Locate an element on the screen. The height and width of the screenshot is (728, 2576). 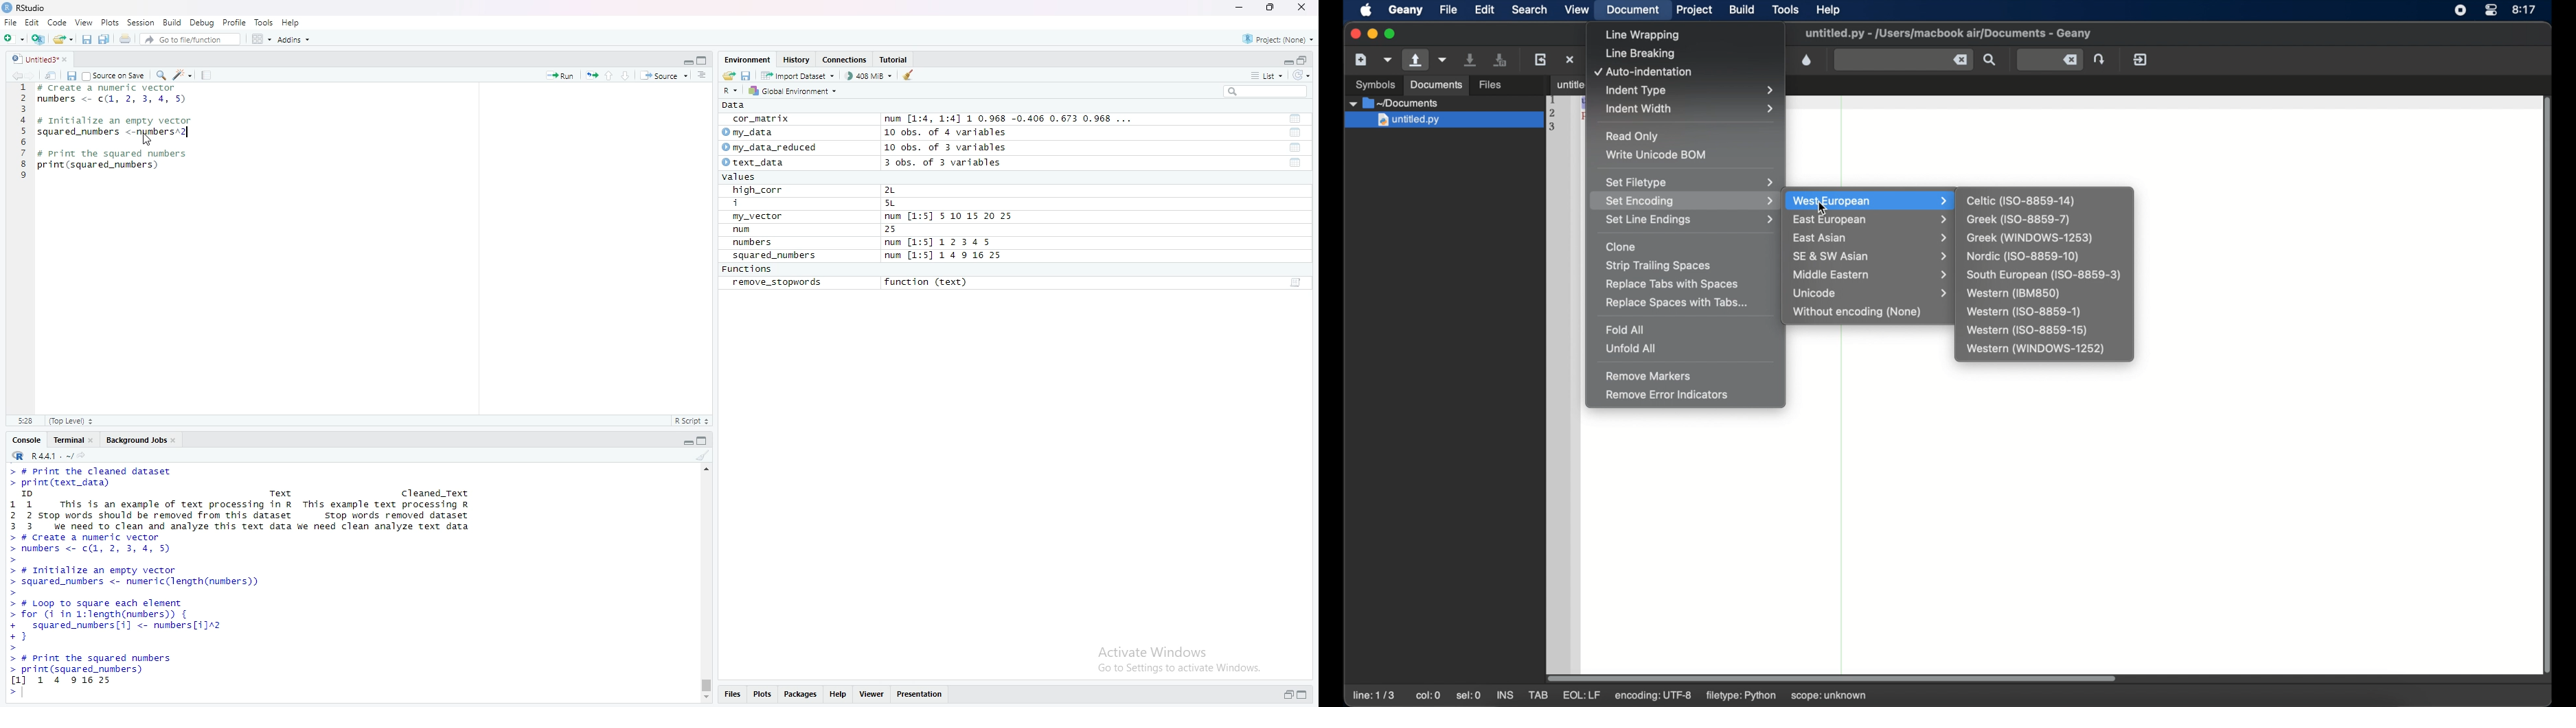
unititled3* is located at coordinates (32, 58).